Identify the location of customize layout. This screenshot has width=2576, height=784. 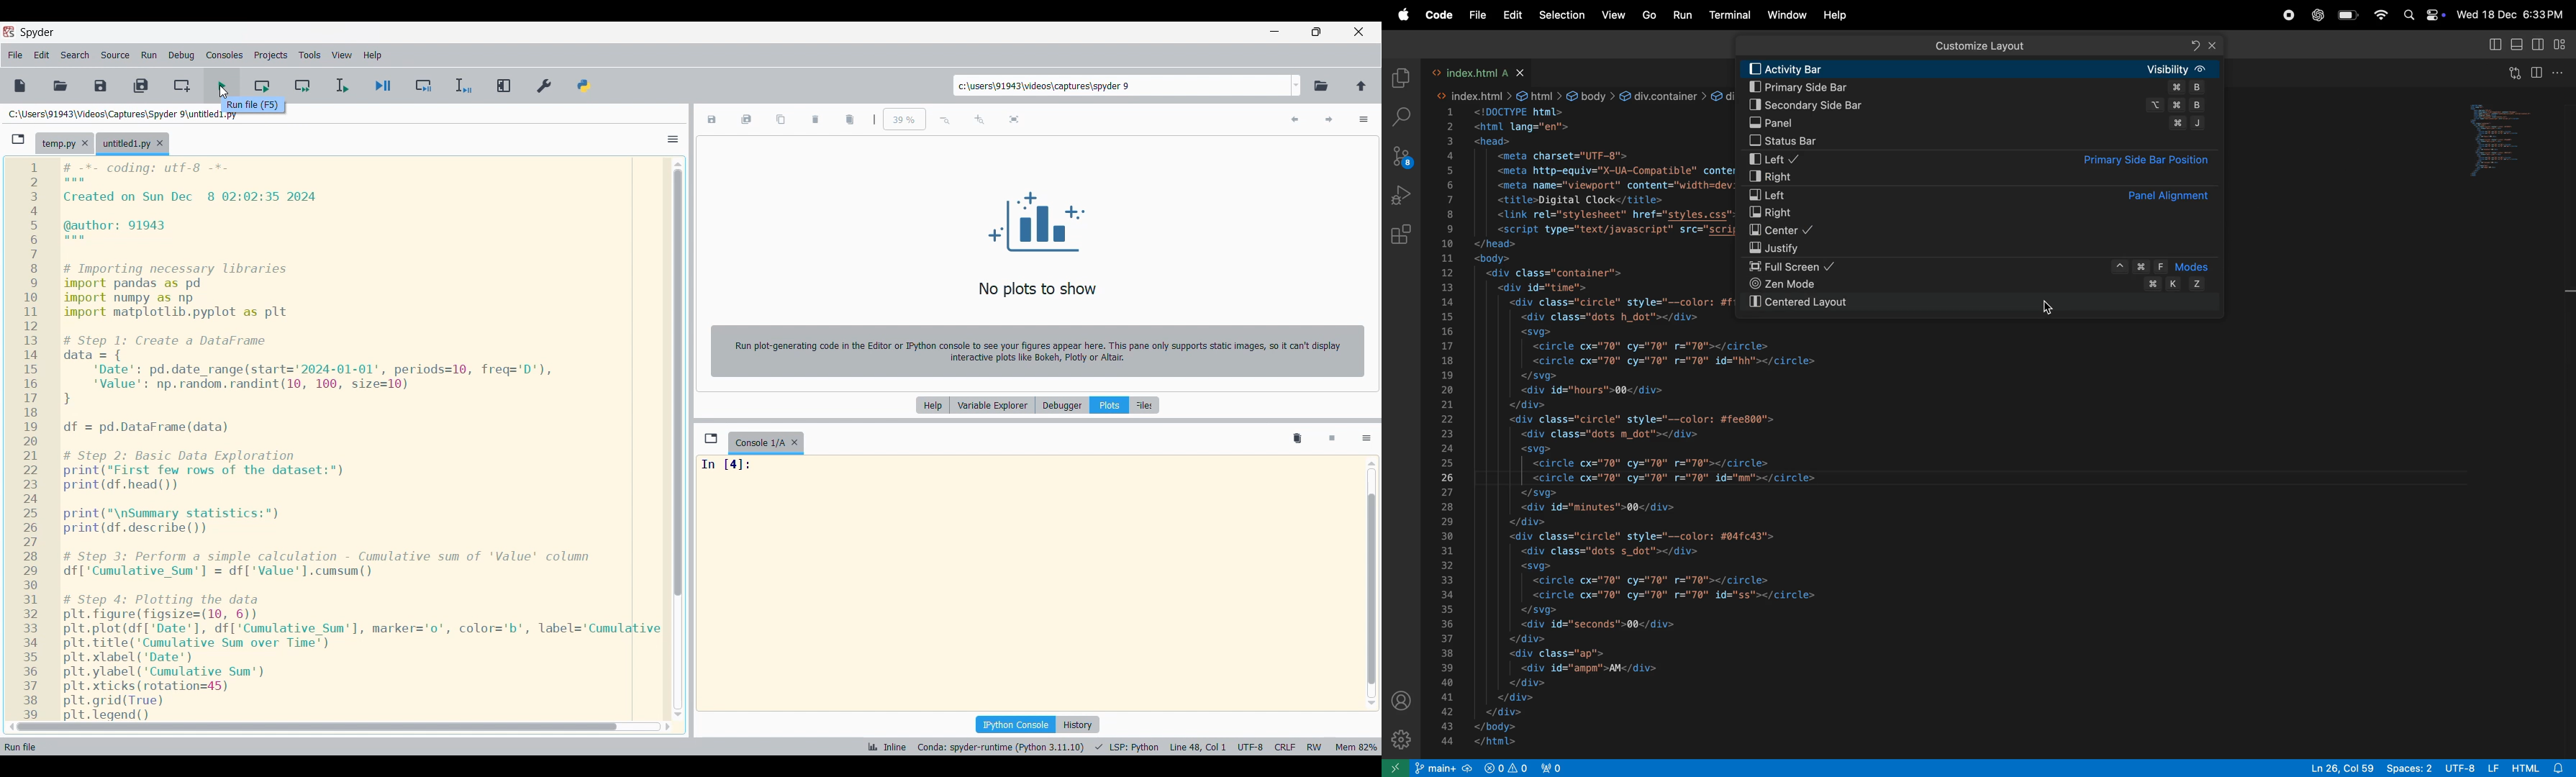
(2565, 43).